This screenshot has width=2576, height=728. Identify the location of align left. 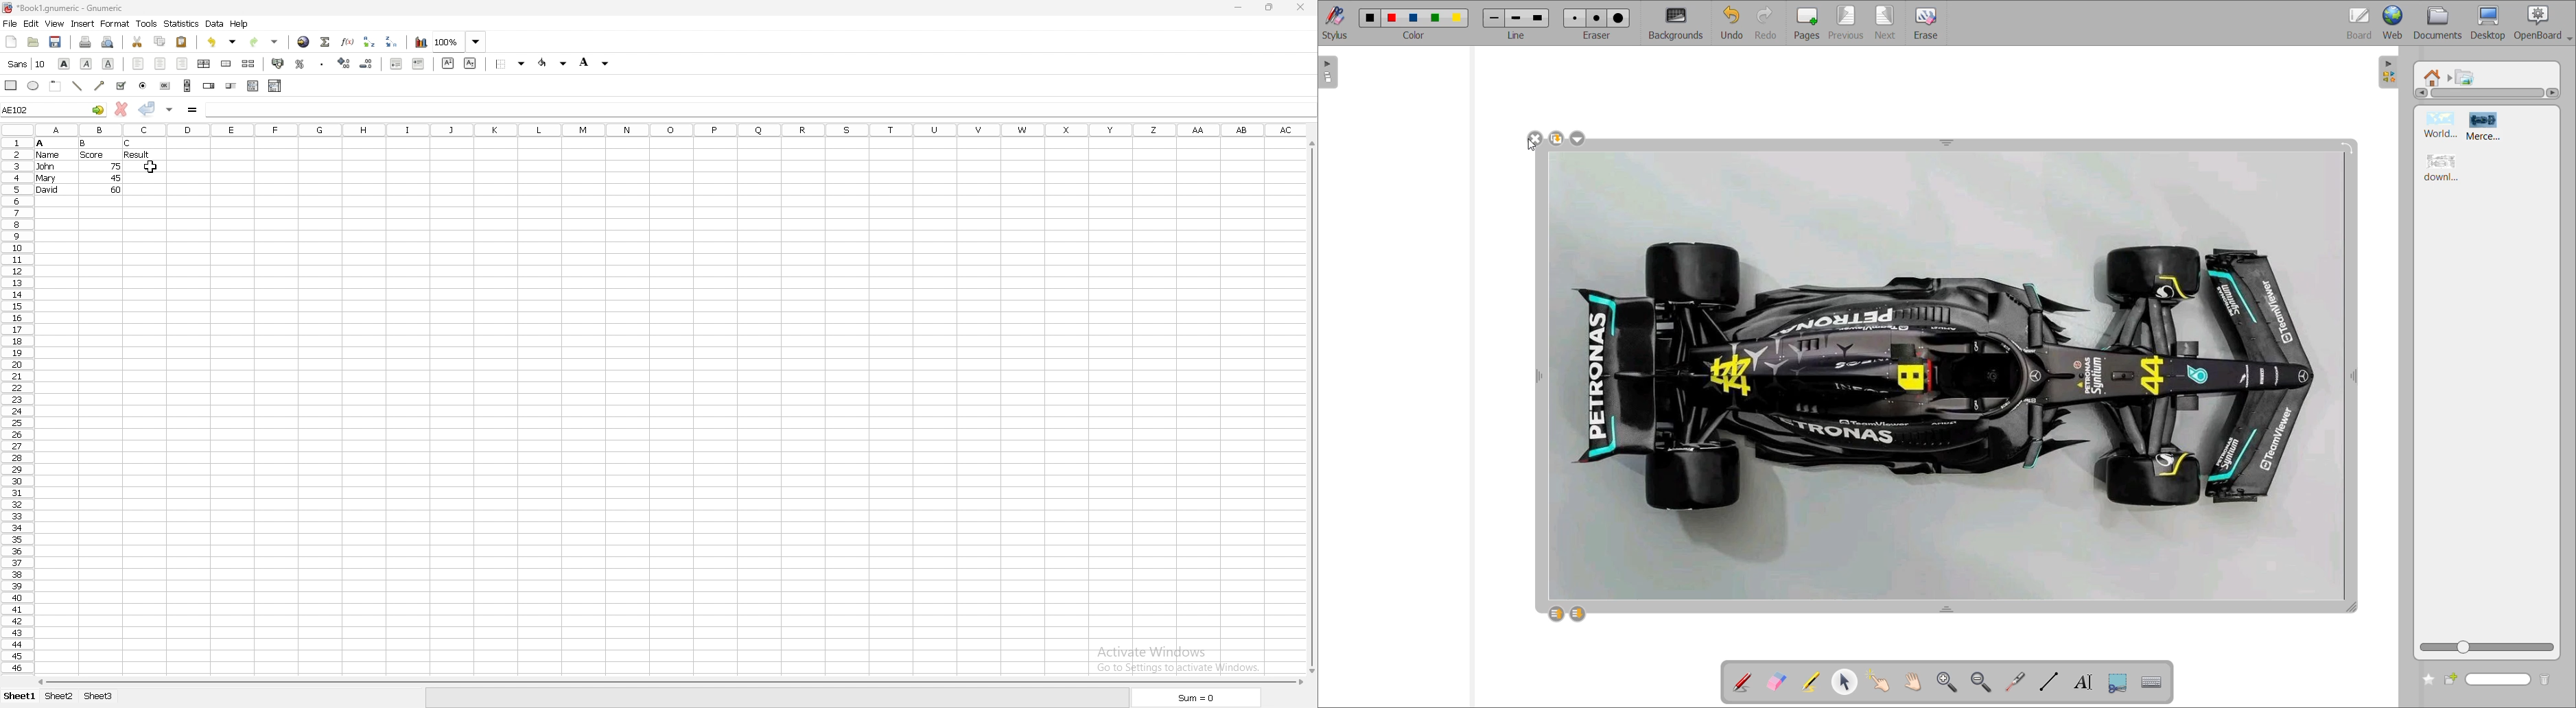
(138, 64).